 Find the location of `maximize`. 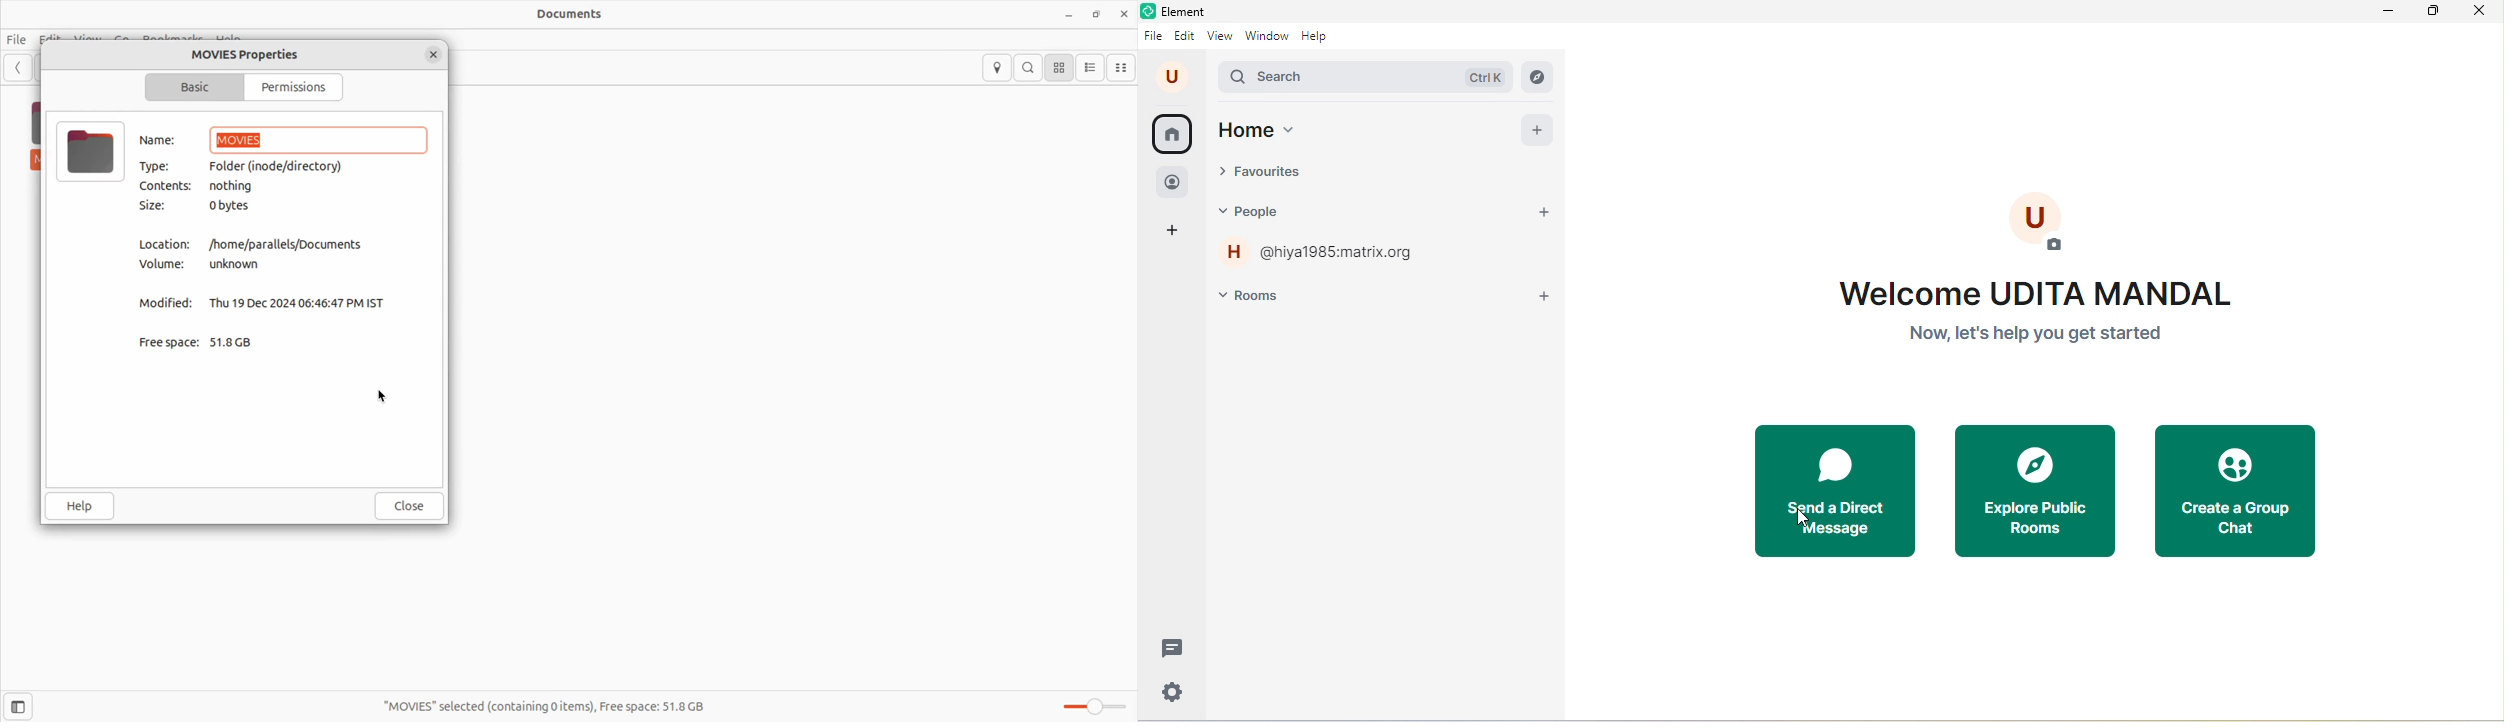

maximize is located at coordinates (2428, 13).